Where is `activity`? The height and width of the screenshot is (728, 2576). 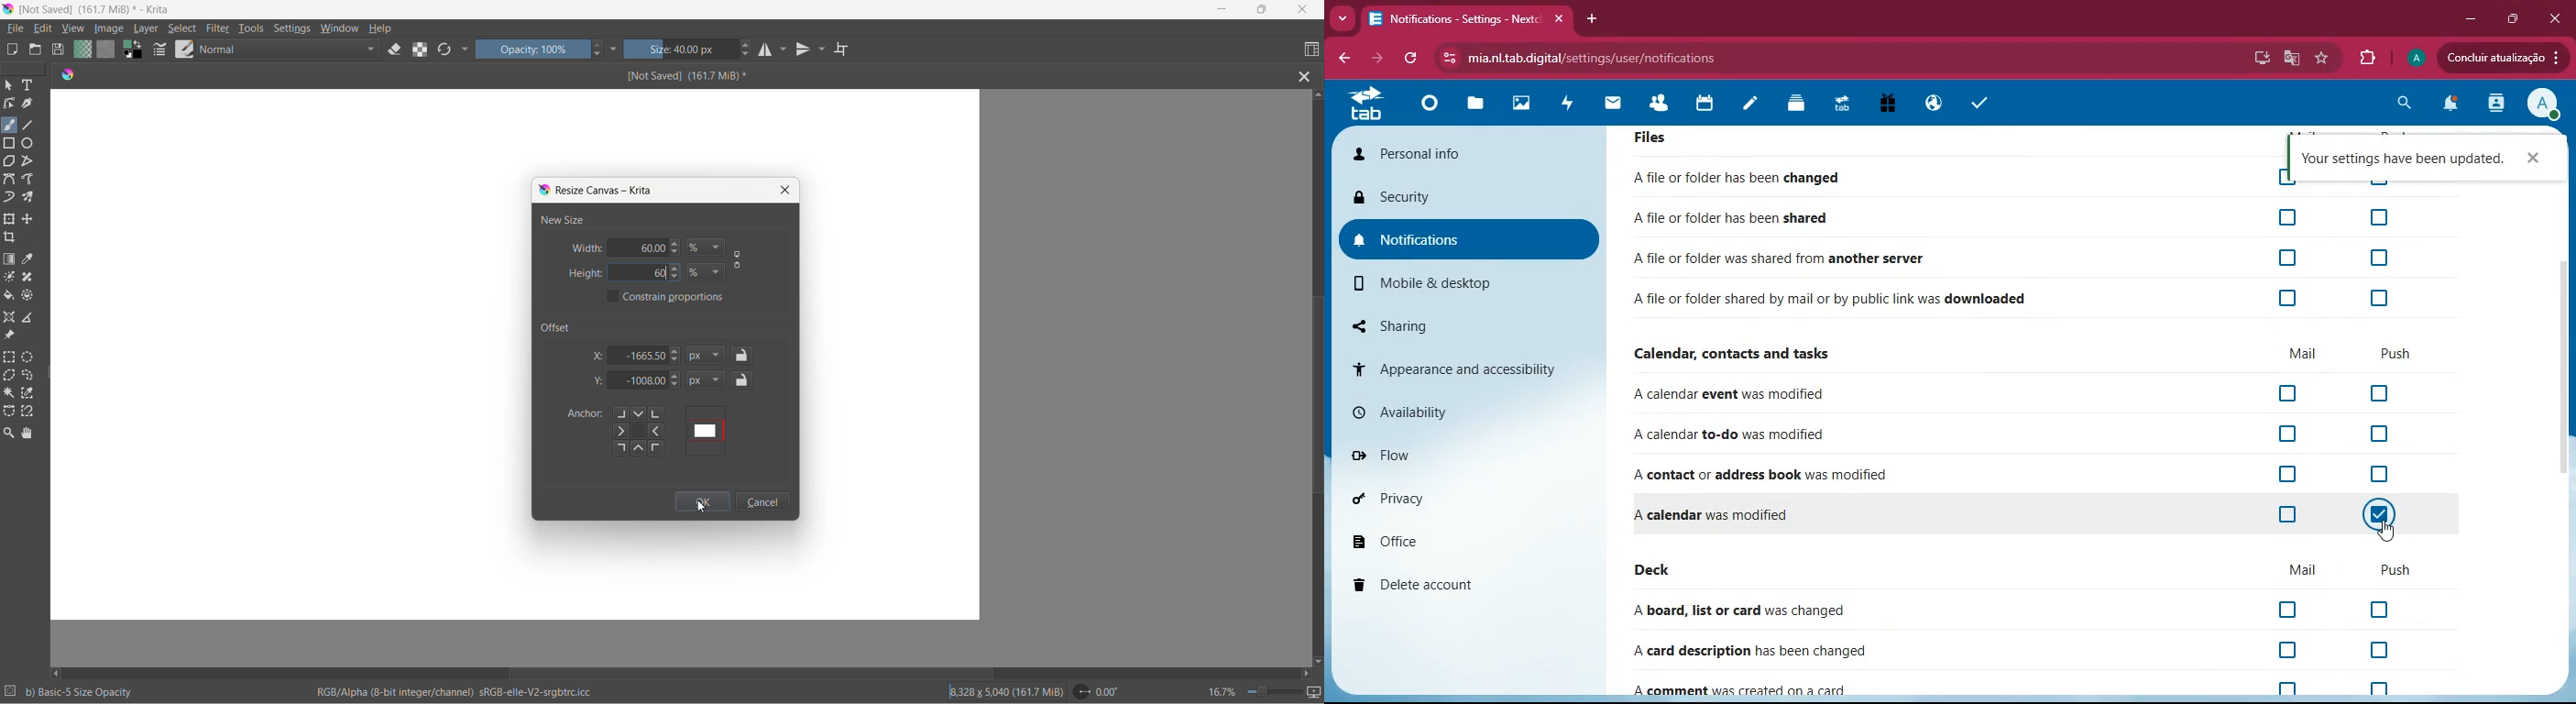 activity is located at coordinates (1573, 106).